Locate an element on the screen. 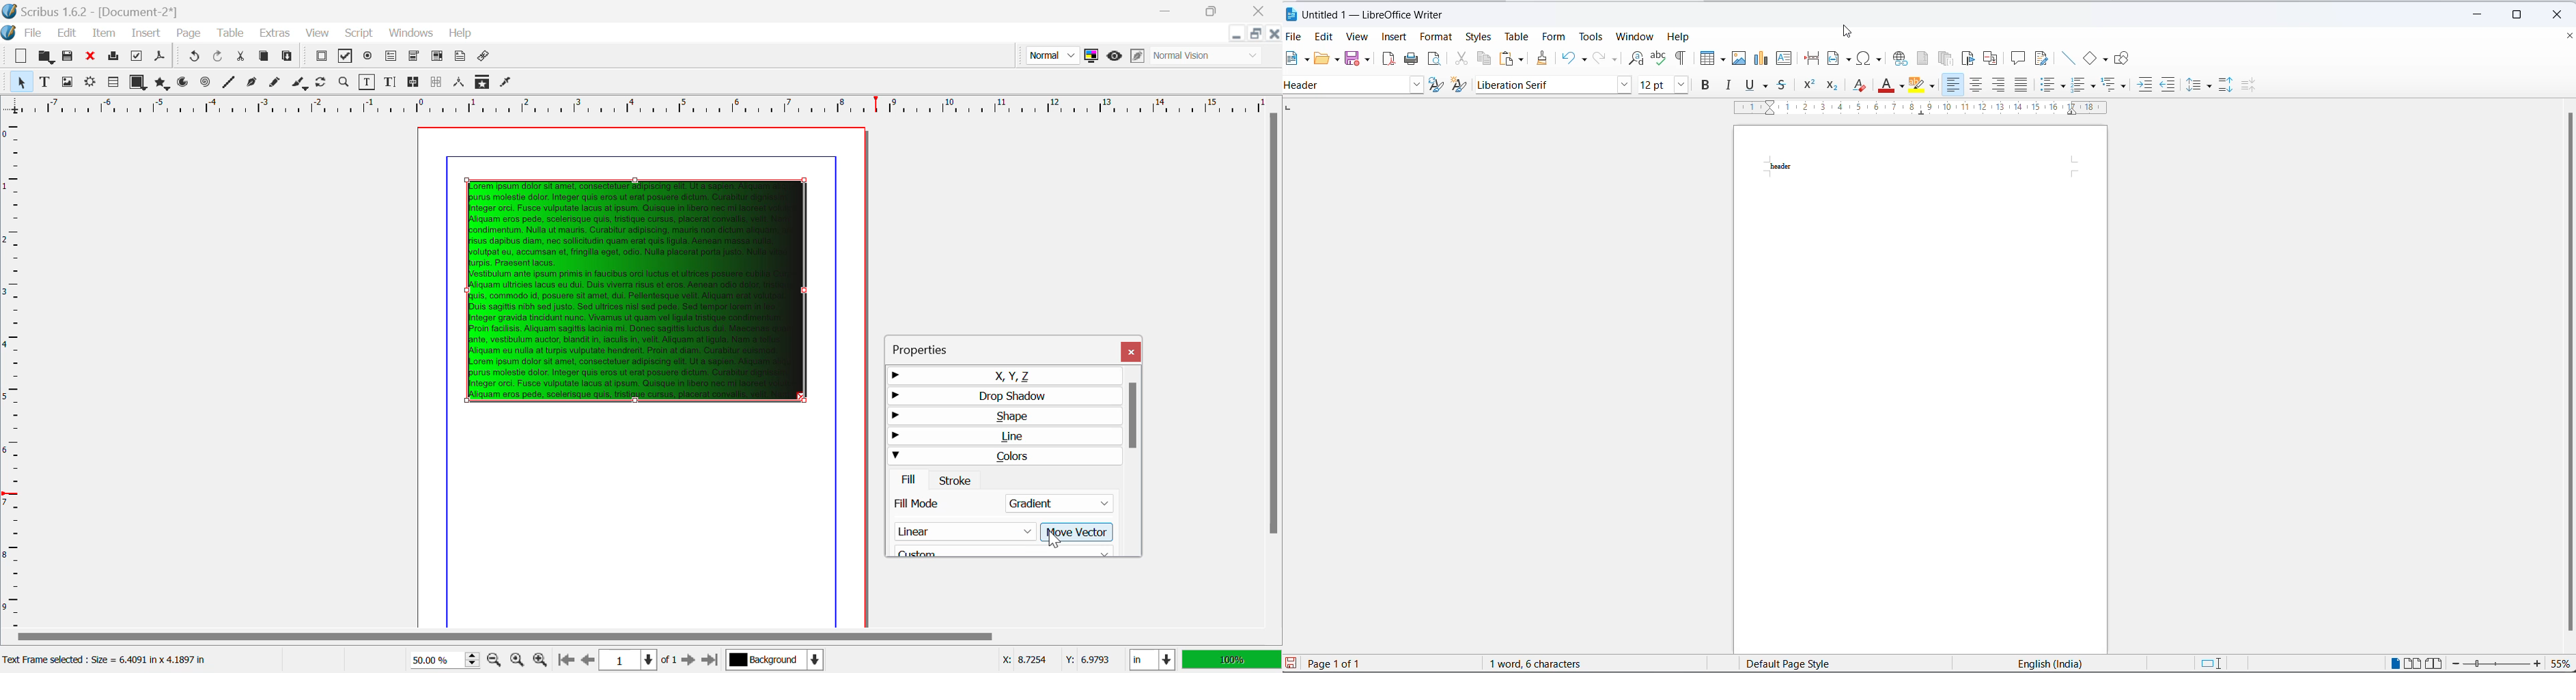 This screenshot has width=2576, height=700. insert chart is located at coordinates (1761, 59).